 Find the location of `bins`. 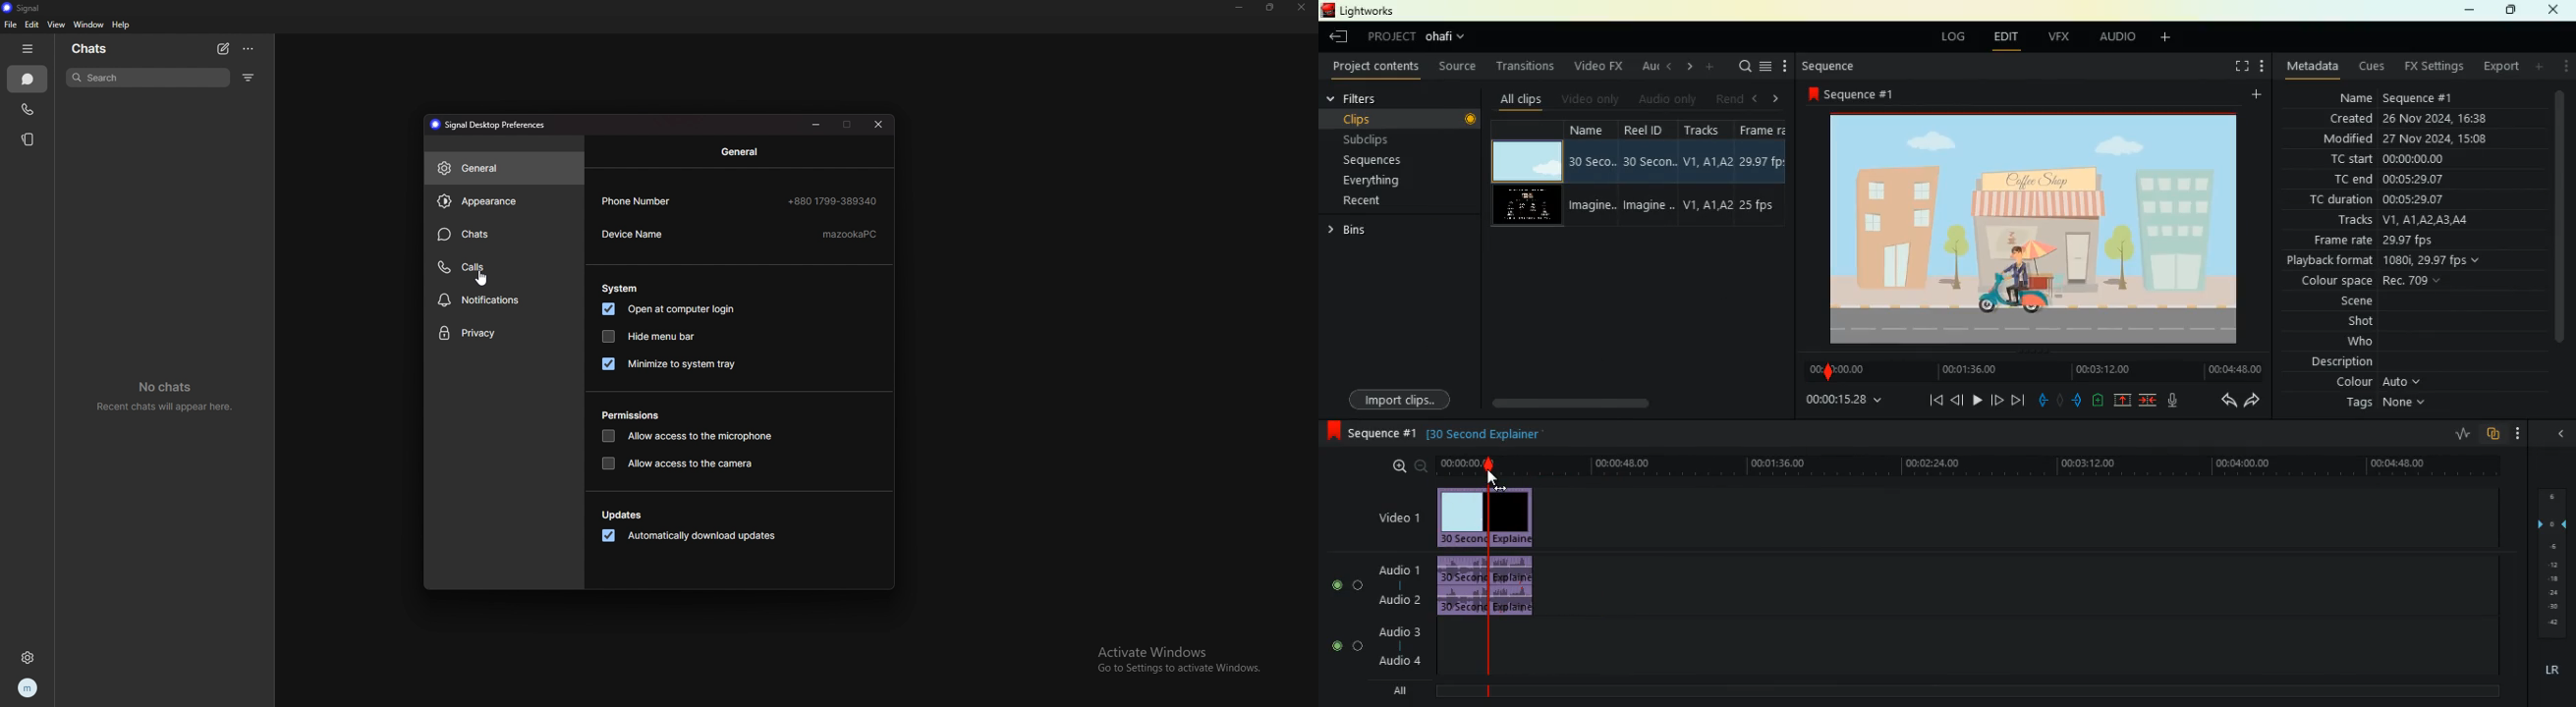

bins is located at coordinates (1357, 232).